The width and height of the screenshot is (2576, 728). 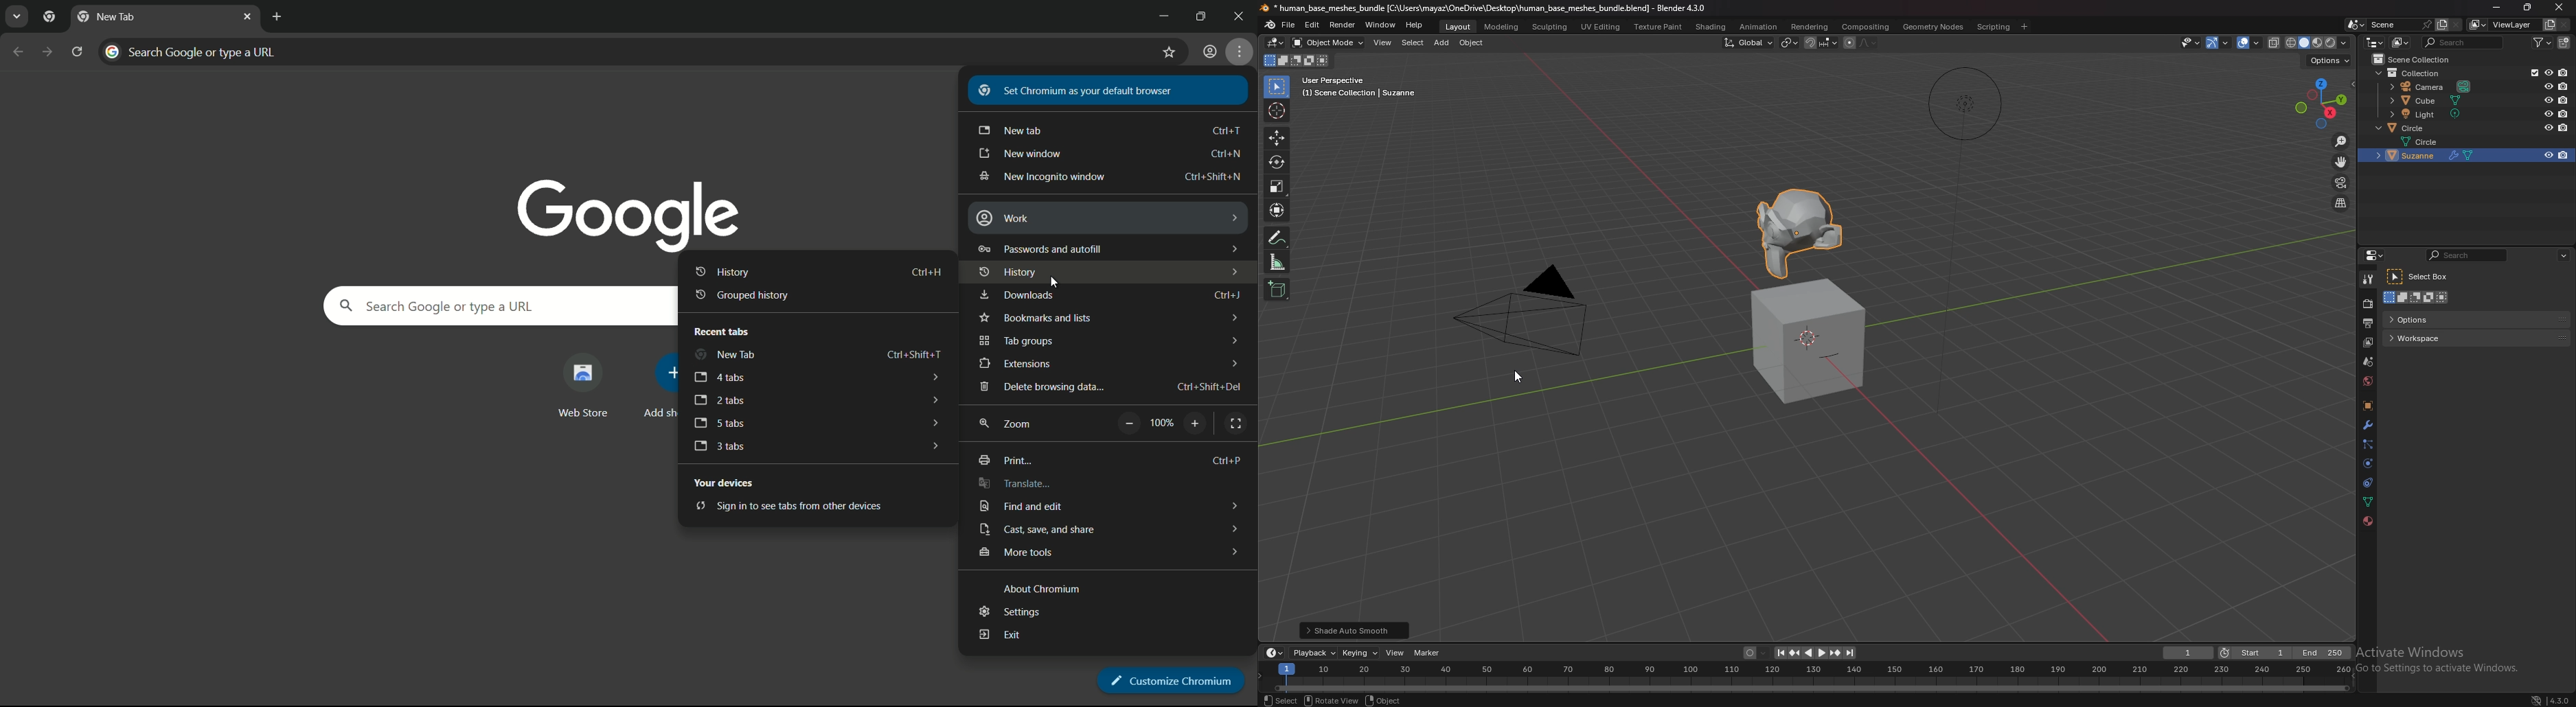 I want to click on options, so click(x=2439, y=318).